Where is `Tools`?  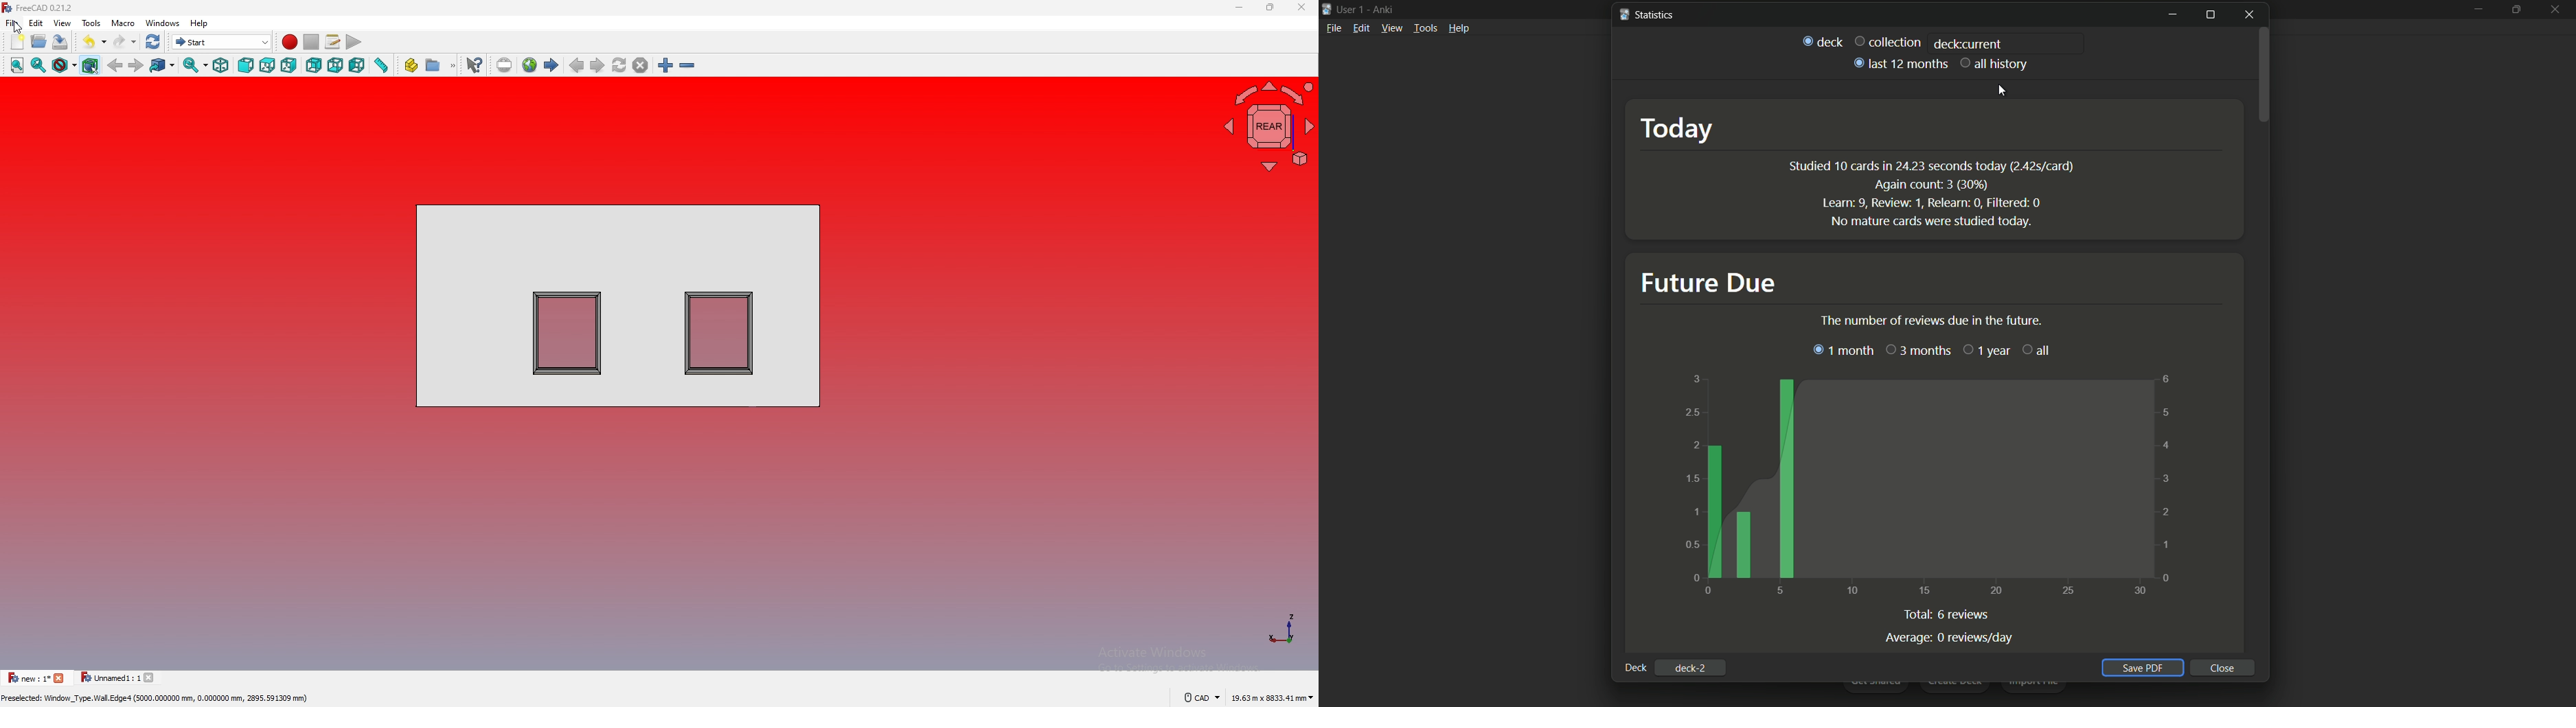
Tools is located at coordinates (1426, 30).